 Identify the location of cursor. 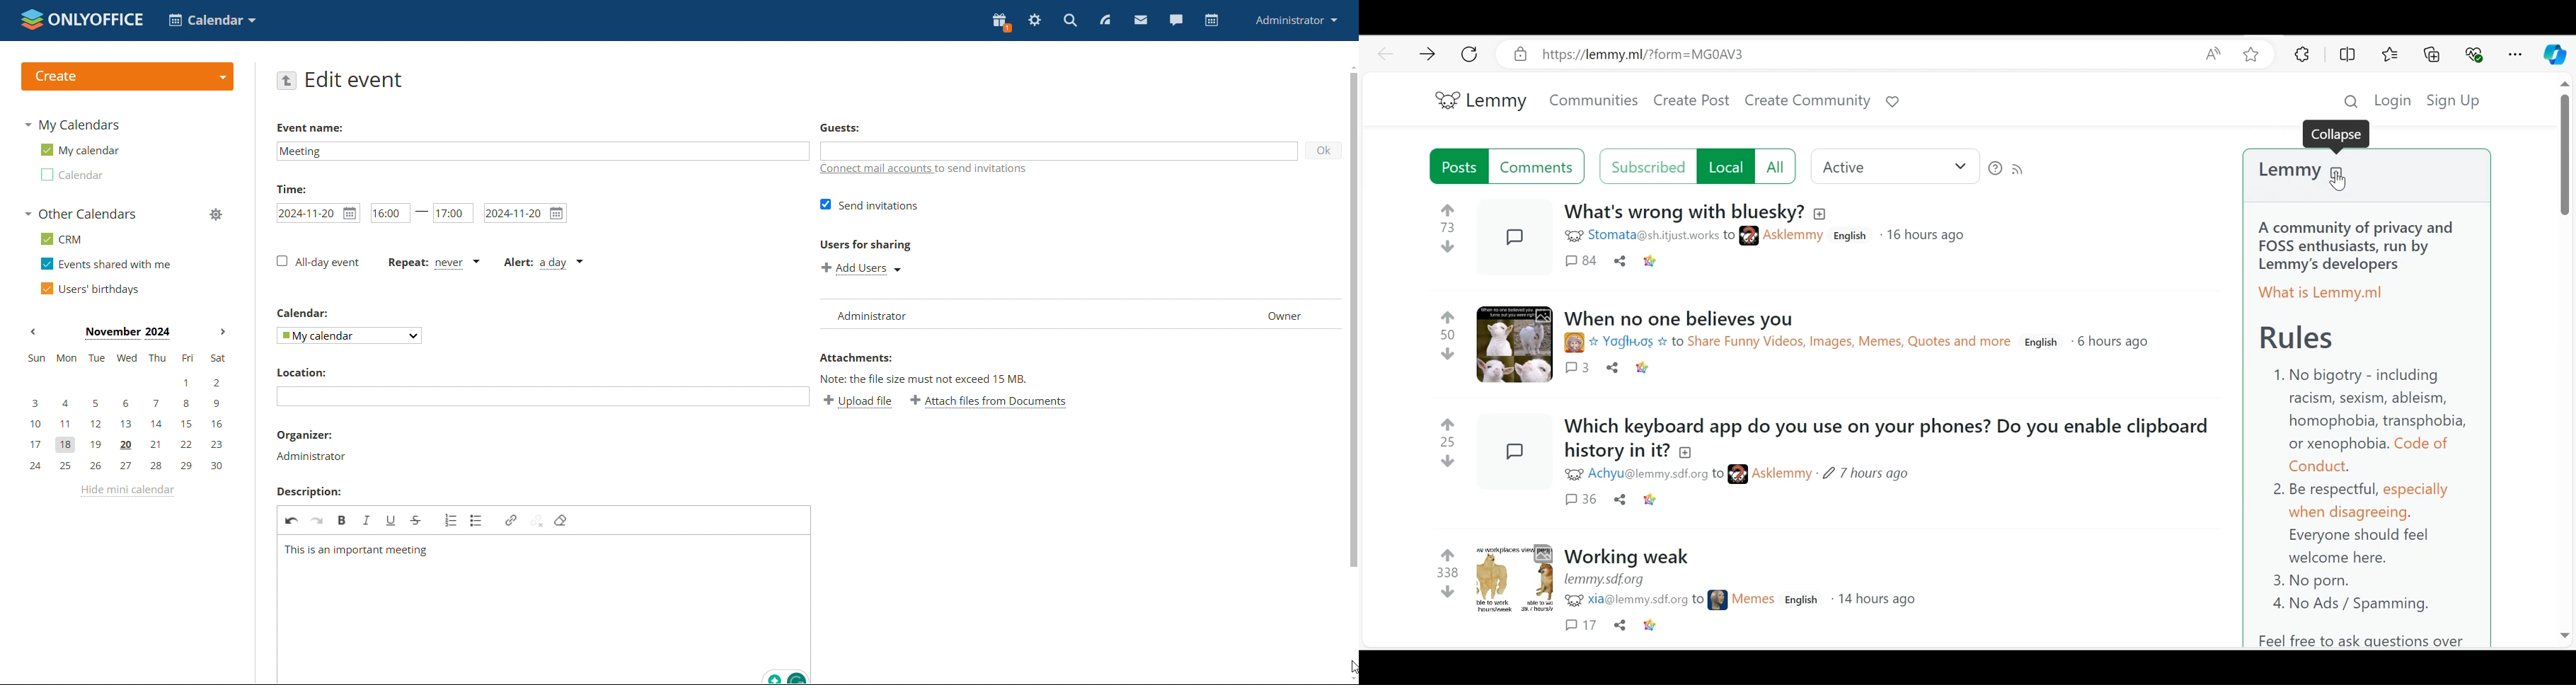
(1350, 668).